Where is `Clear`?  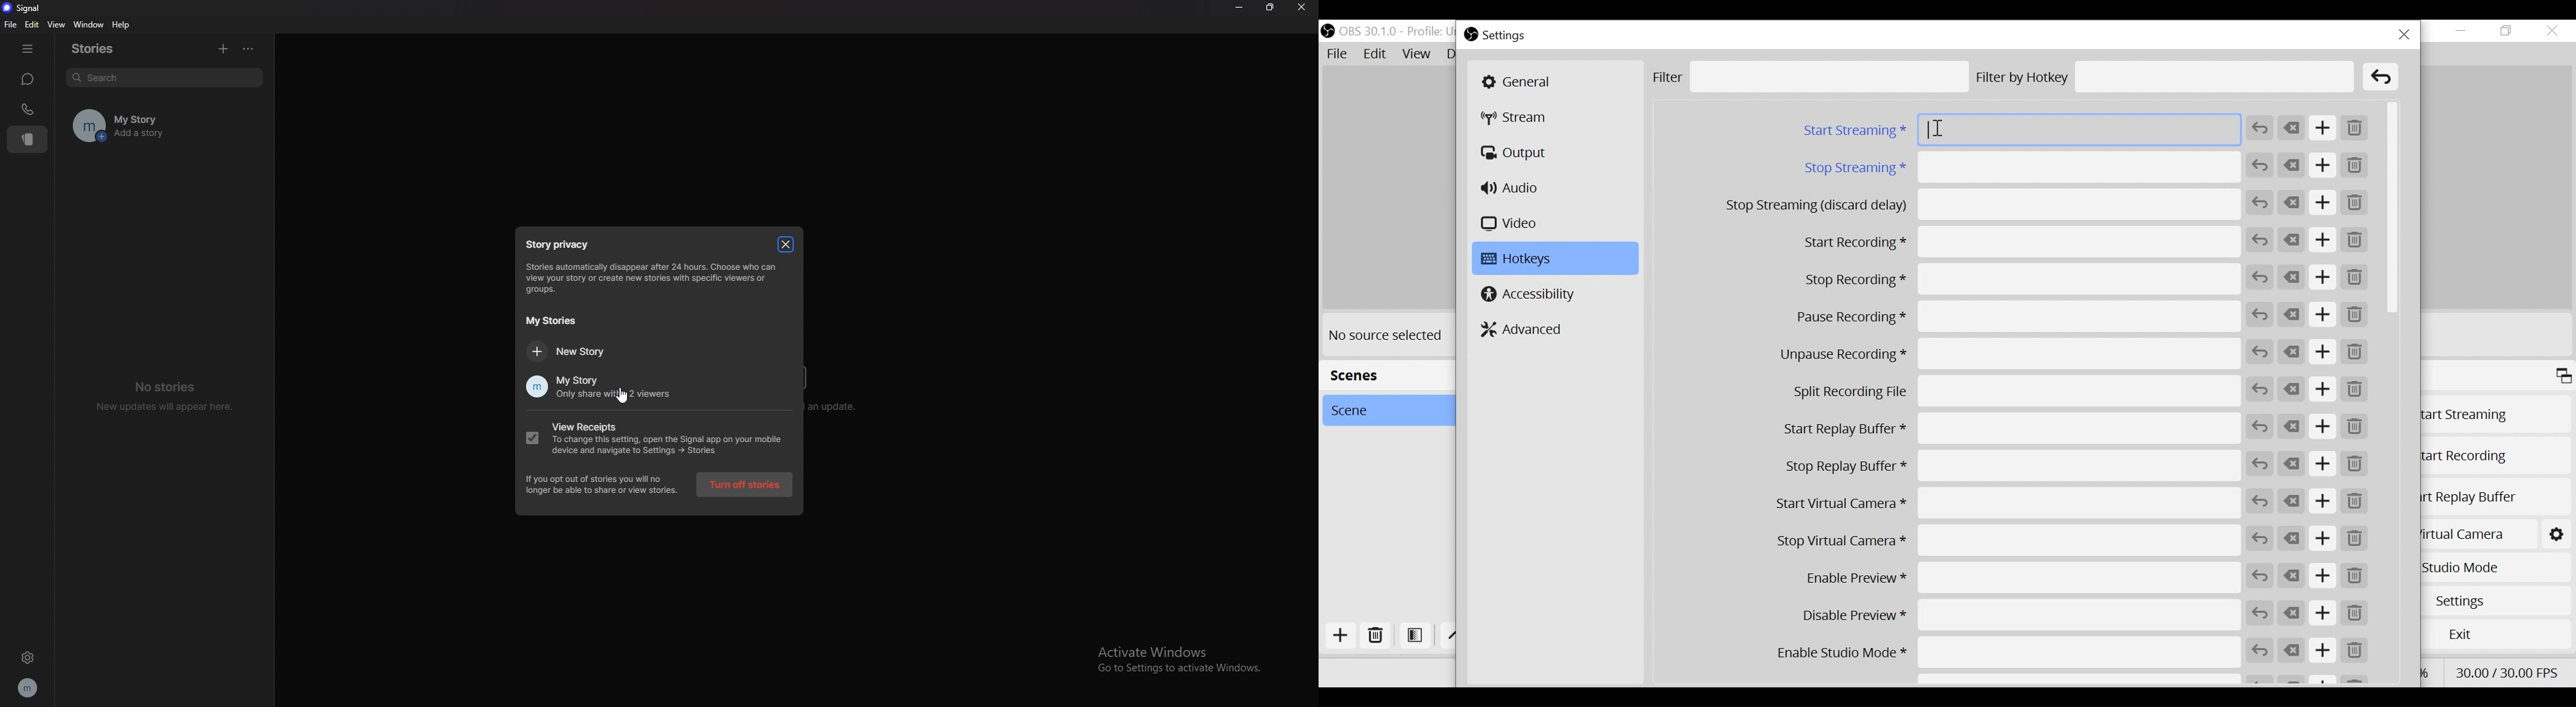
Clear is located at coordinates (2292, 165).